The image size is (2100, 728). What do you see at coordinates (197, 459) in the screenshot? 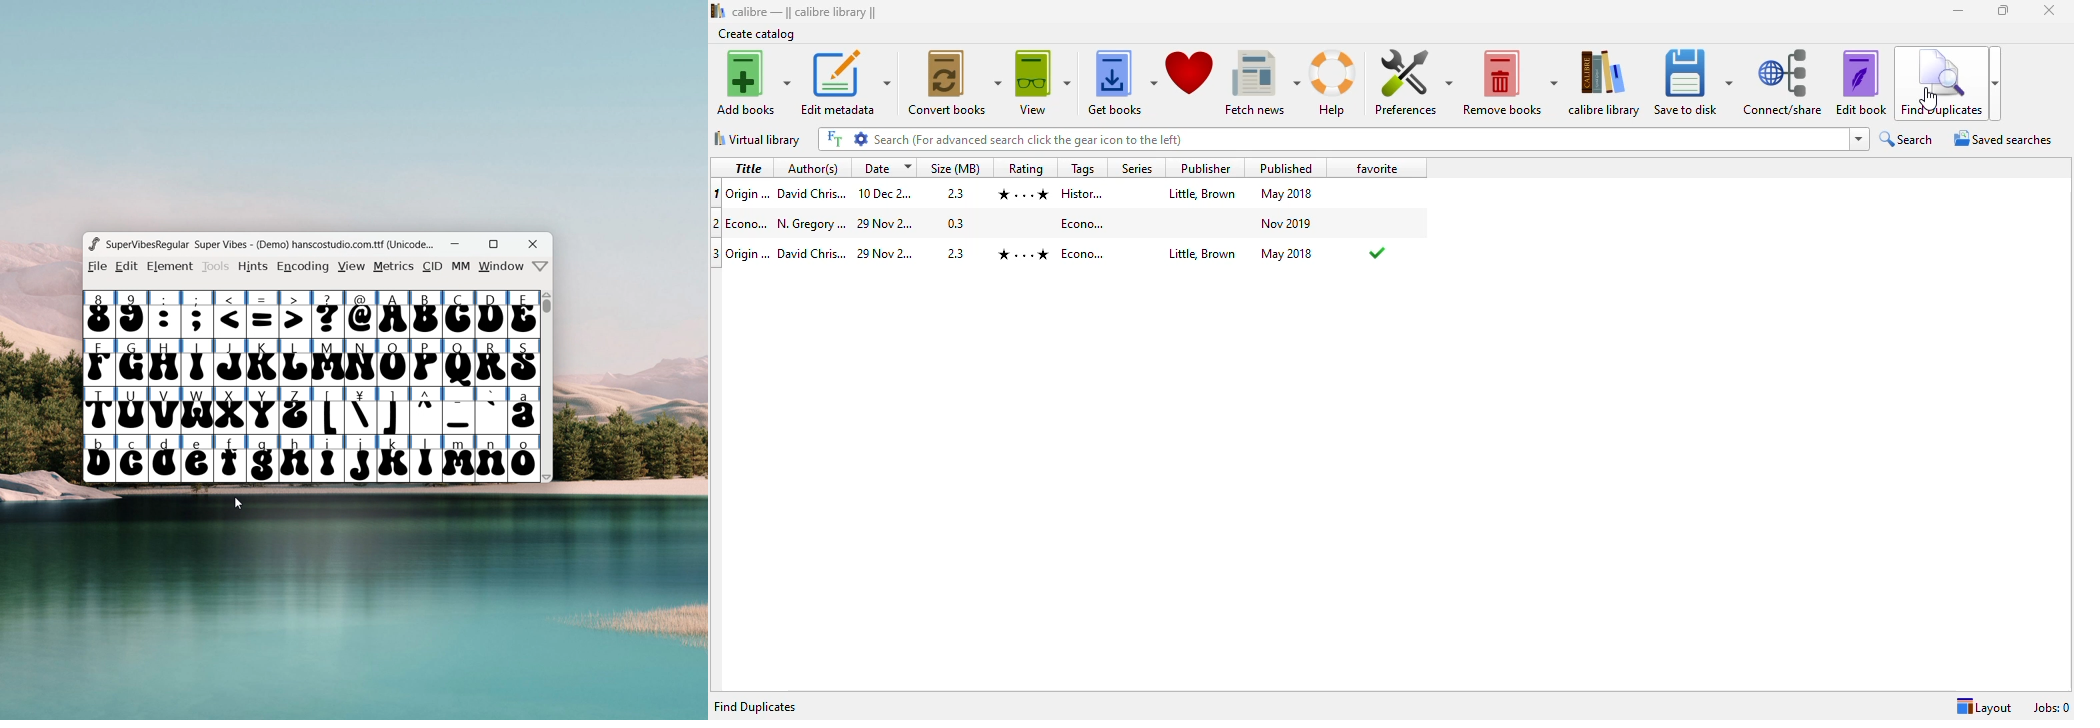
I see `e` at bounding box center [197, 459].